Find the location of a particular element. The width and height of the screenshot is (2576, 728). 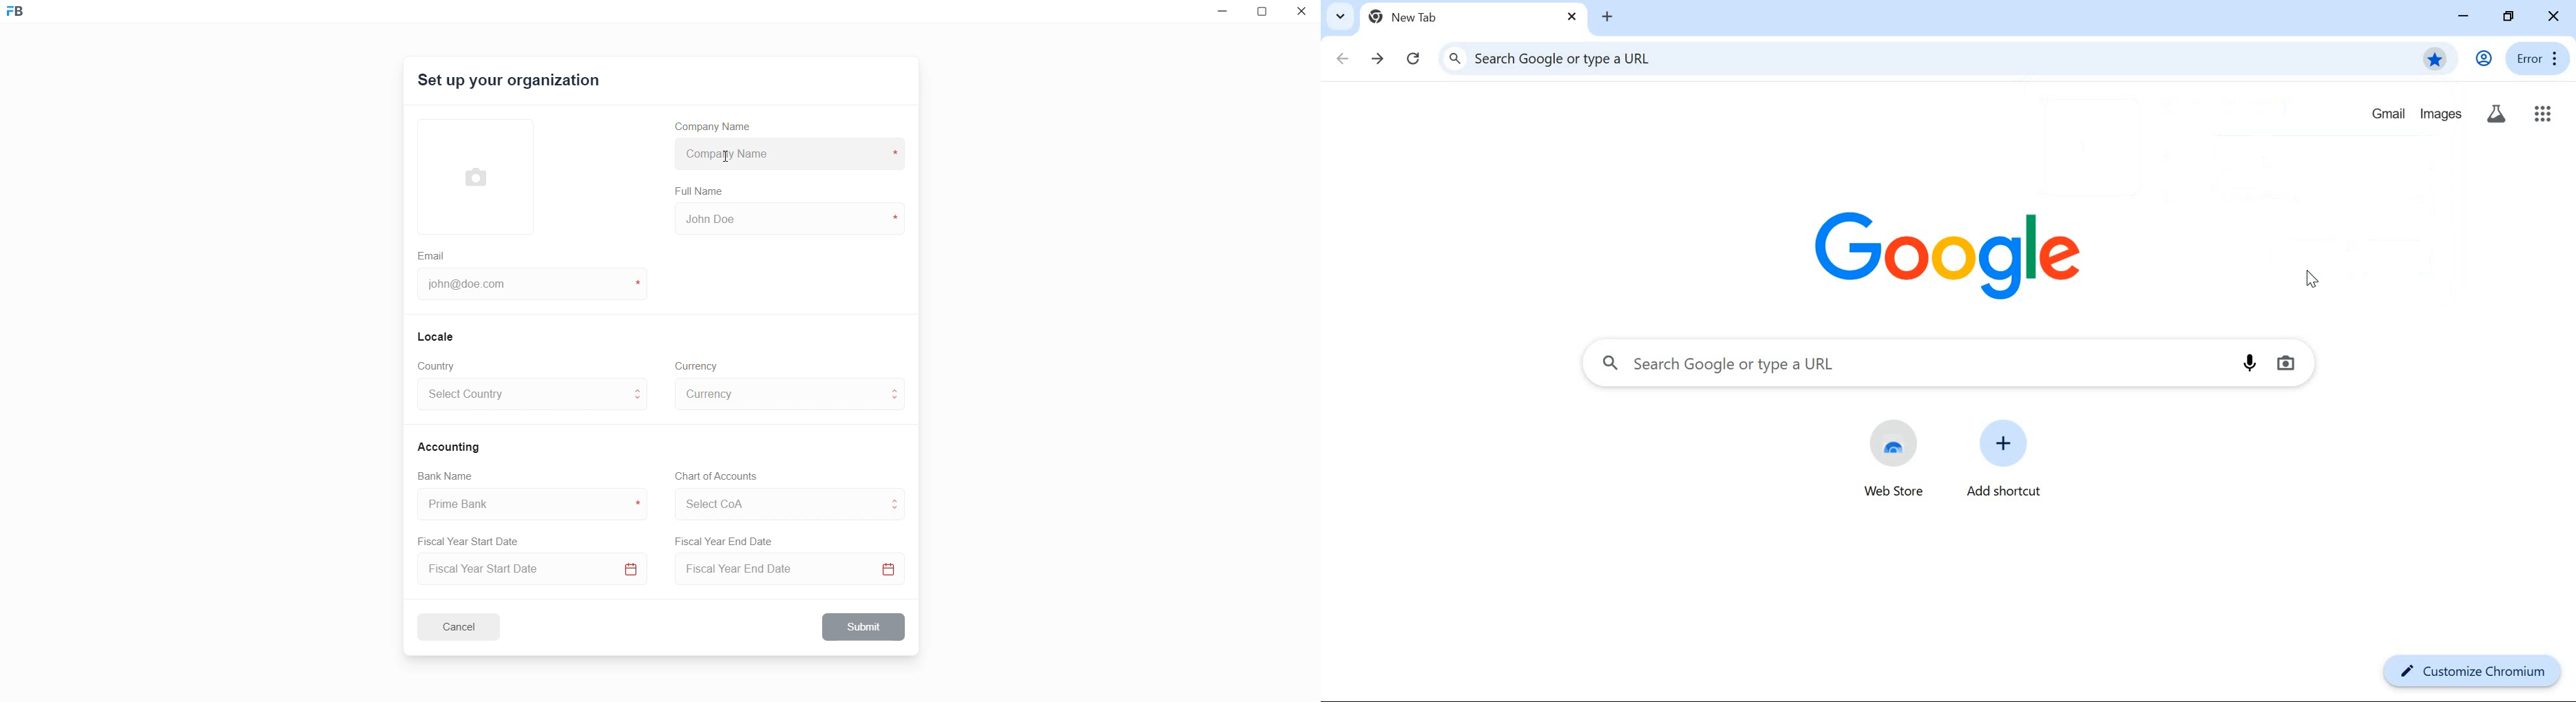

voice search is located at coordinates (2251, 362).